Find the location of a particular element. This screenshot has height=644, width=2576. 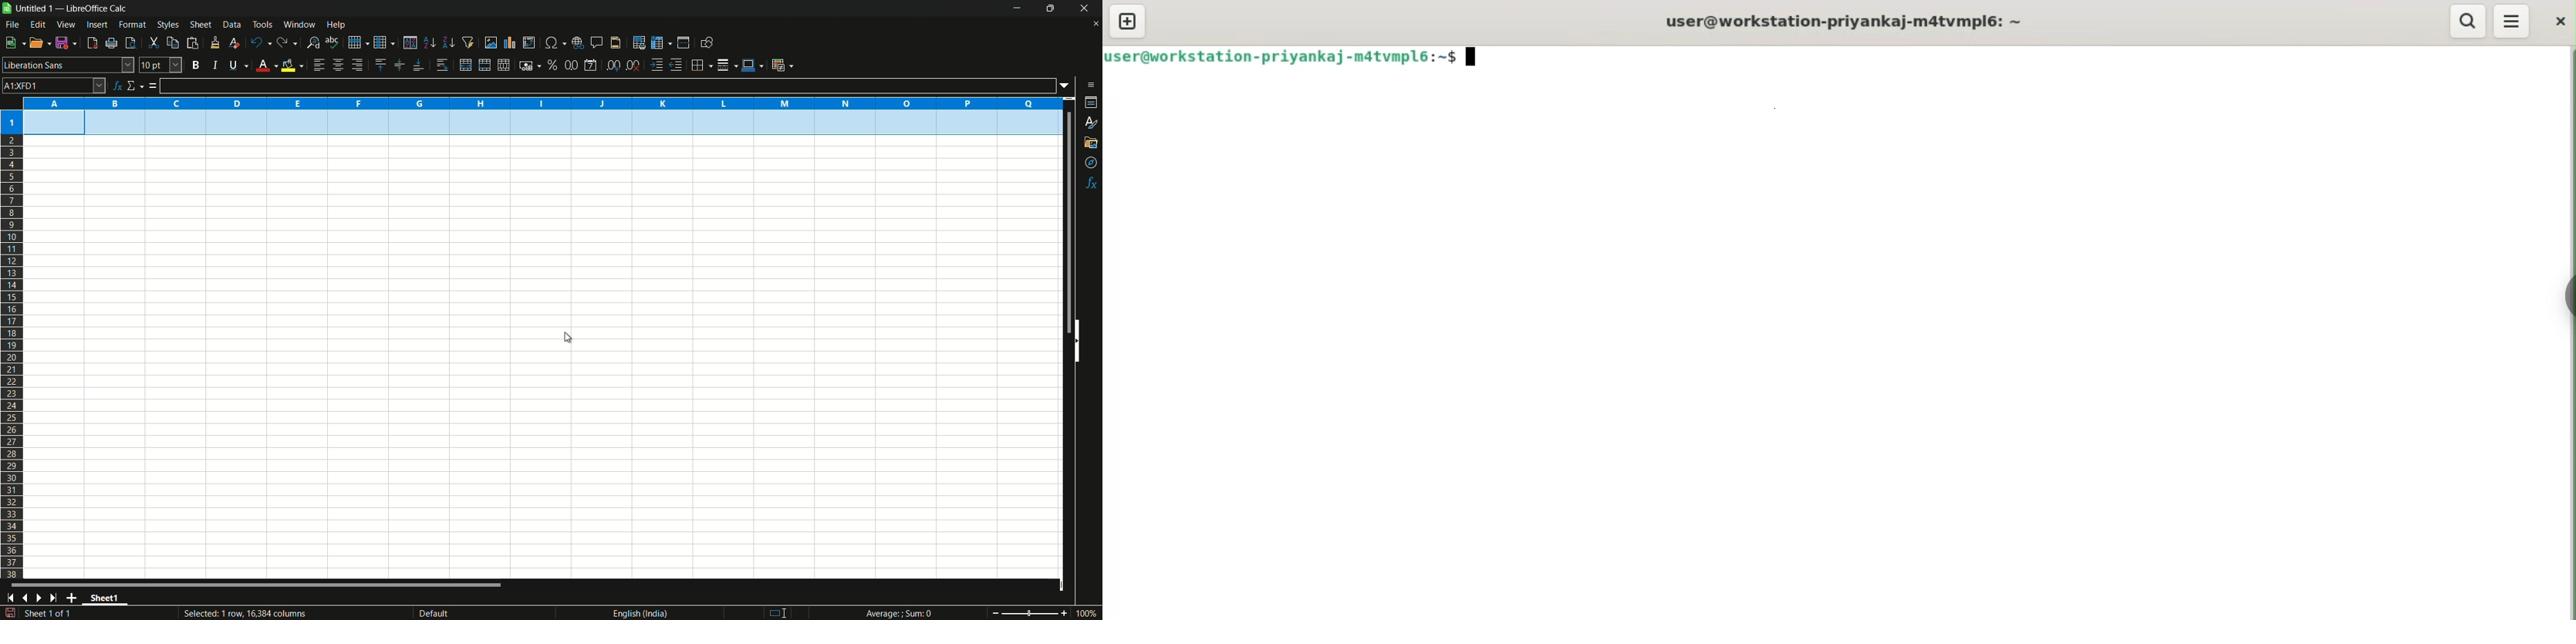

border style is located at coordinates (728, 64).